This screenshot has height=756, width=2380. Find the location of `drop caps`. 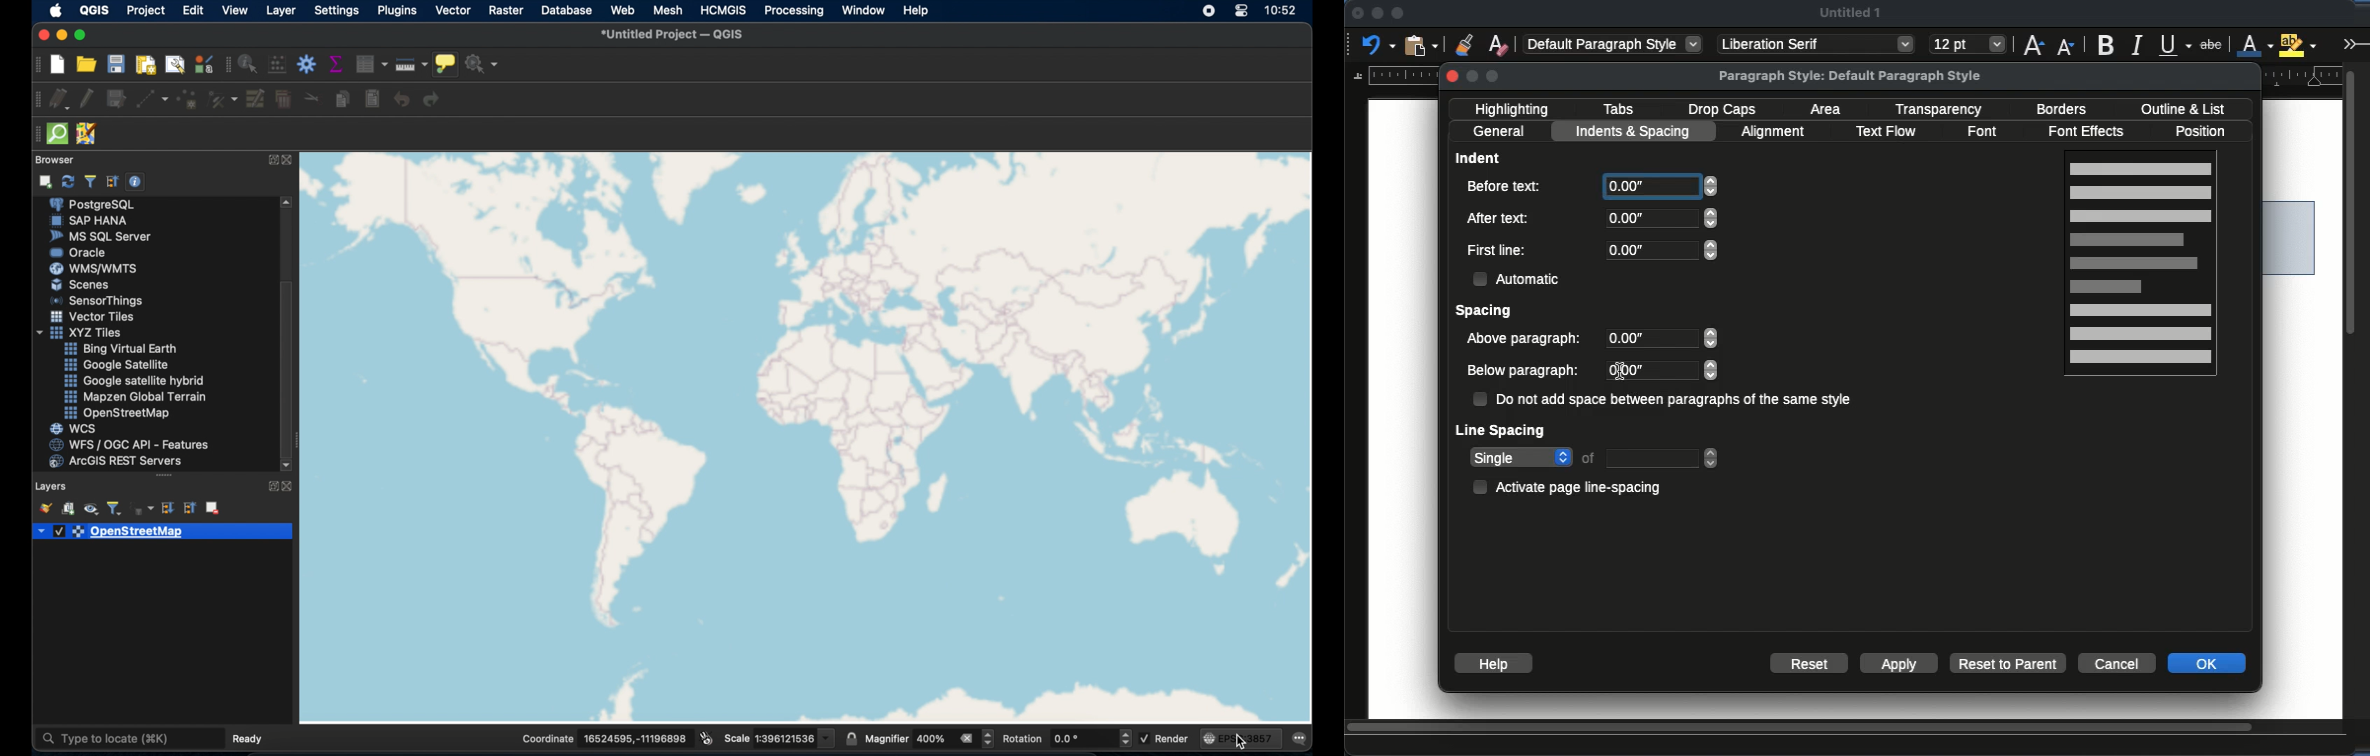

drop caps is located at coordinates (1722, 111).